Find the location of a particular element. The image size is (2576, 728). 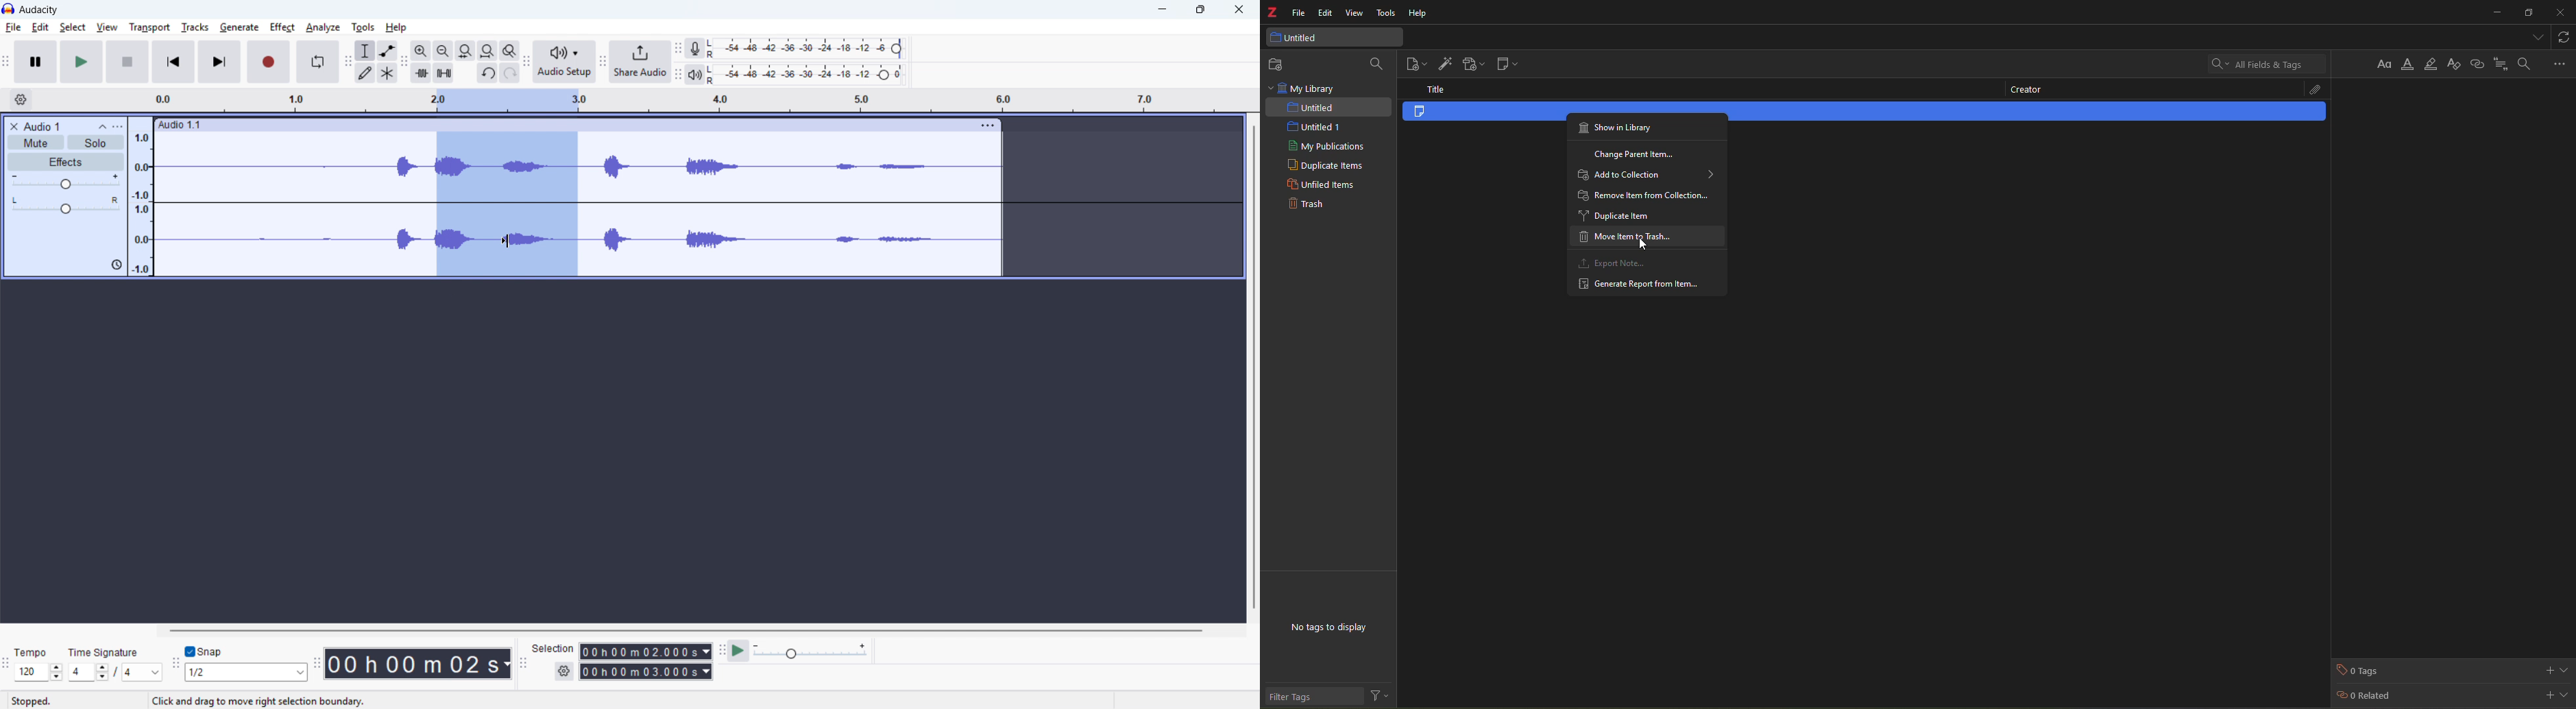

tools is located at coordinates (1387, 14).